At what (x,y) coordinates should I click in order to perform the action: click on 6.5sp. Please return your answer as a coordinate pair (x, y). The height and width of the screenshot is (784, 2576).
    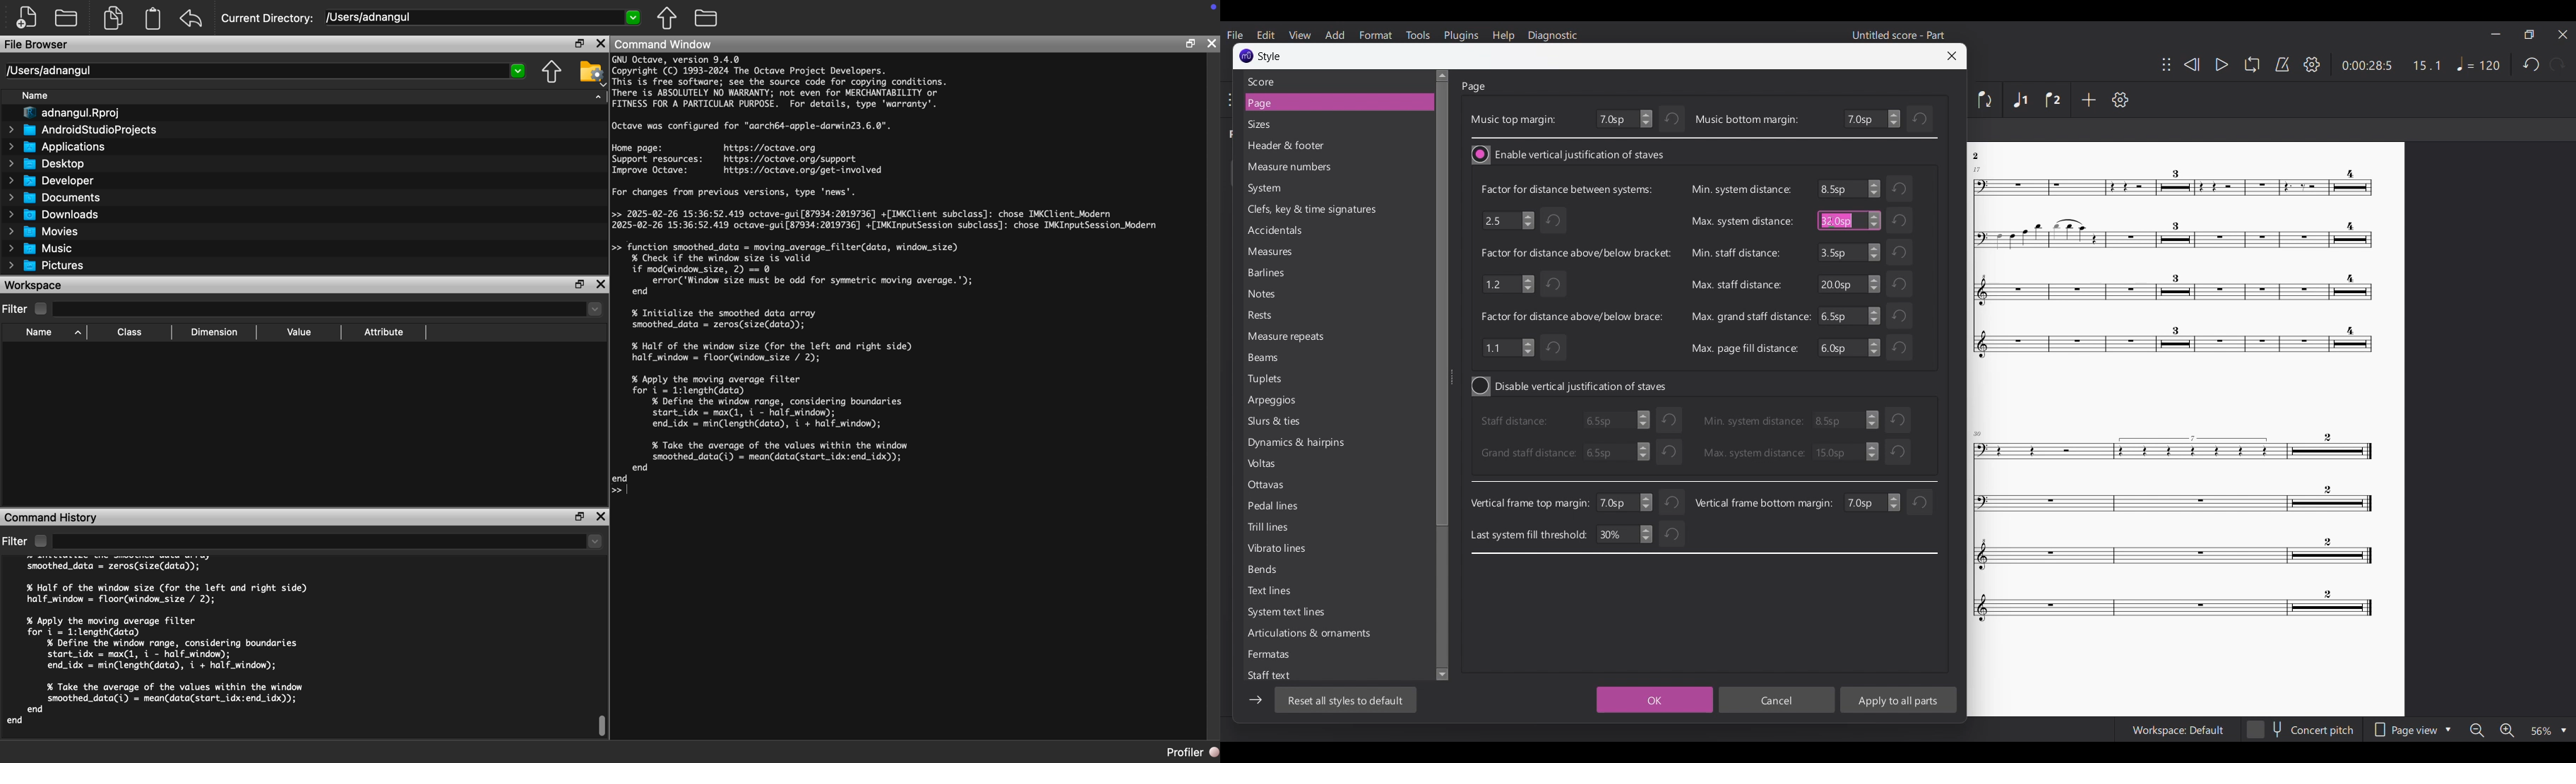
    Looking at the image, I should click on (1850, 220).